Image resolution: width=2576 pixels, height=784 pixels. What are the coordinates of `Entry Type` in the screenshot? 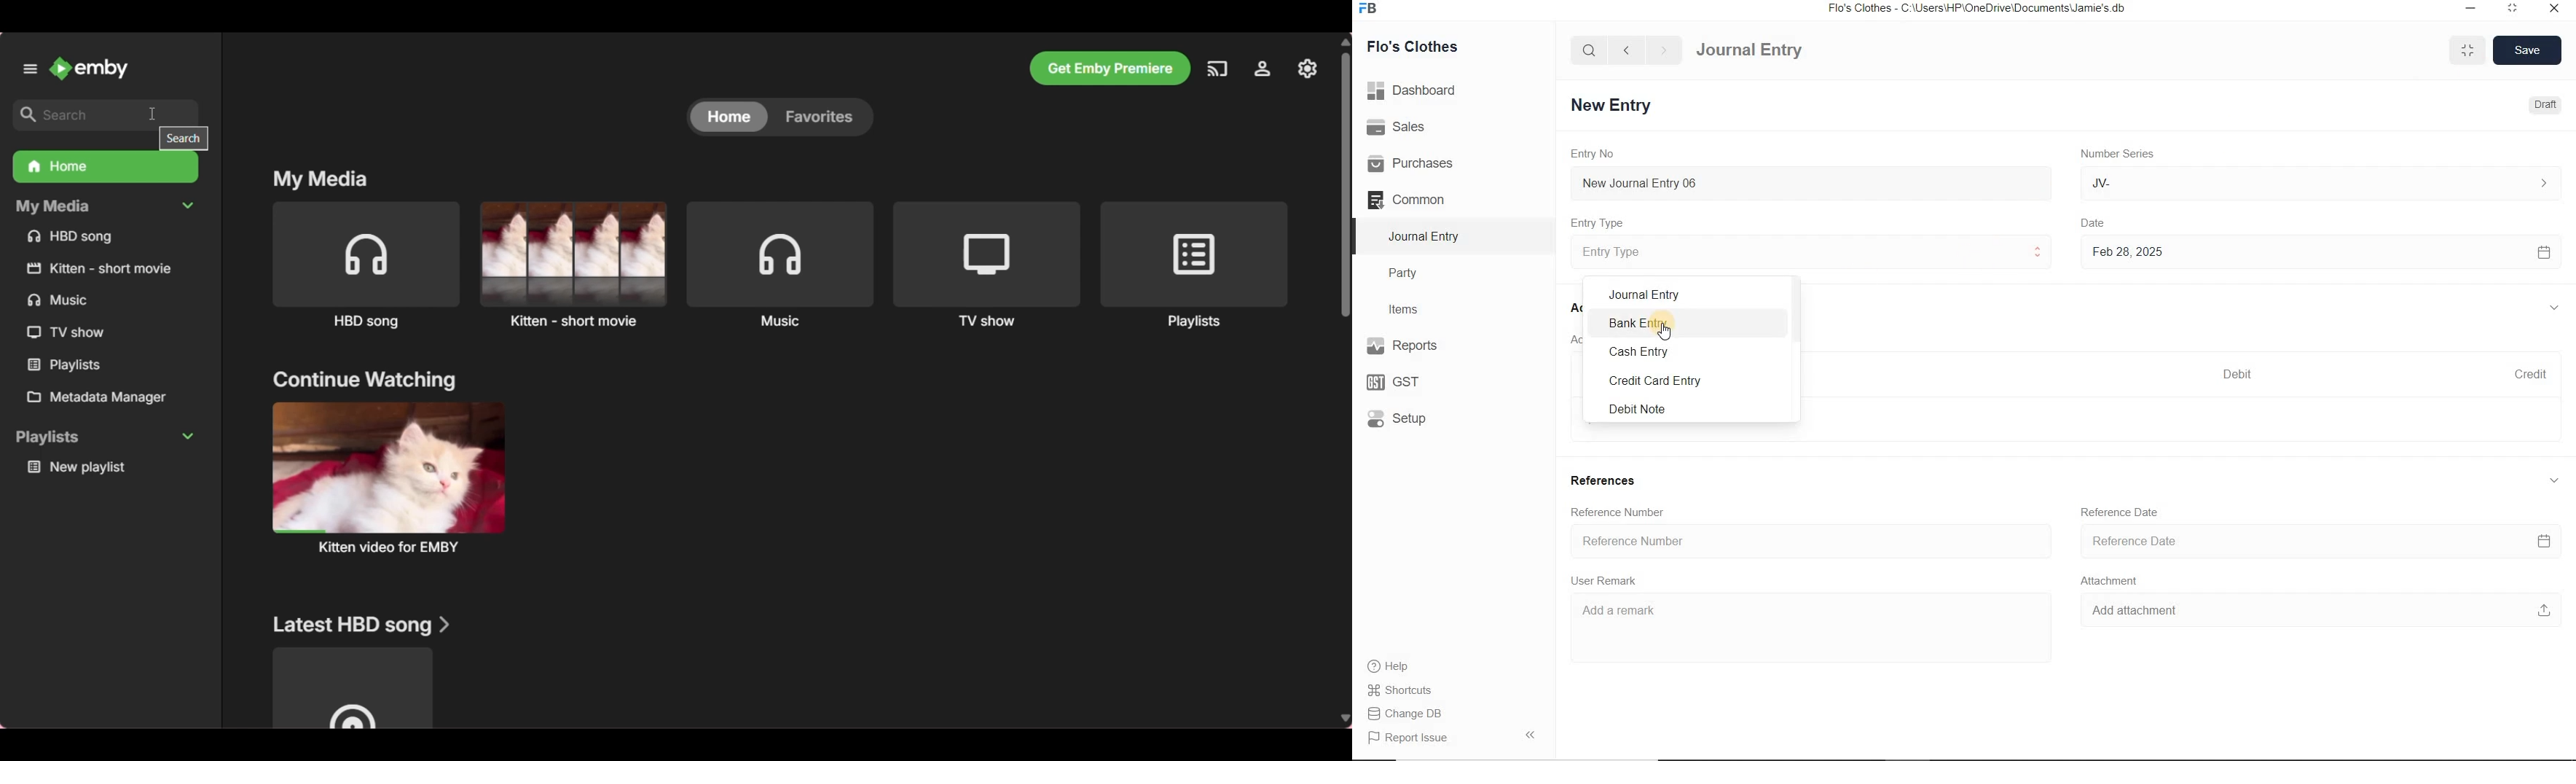 It's located at (1812, 250).